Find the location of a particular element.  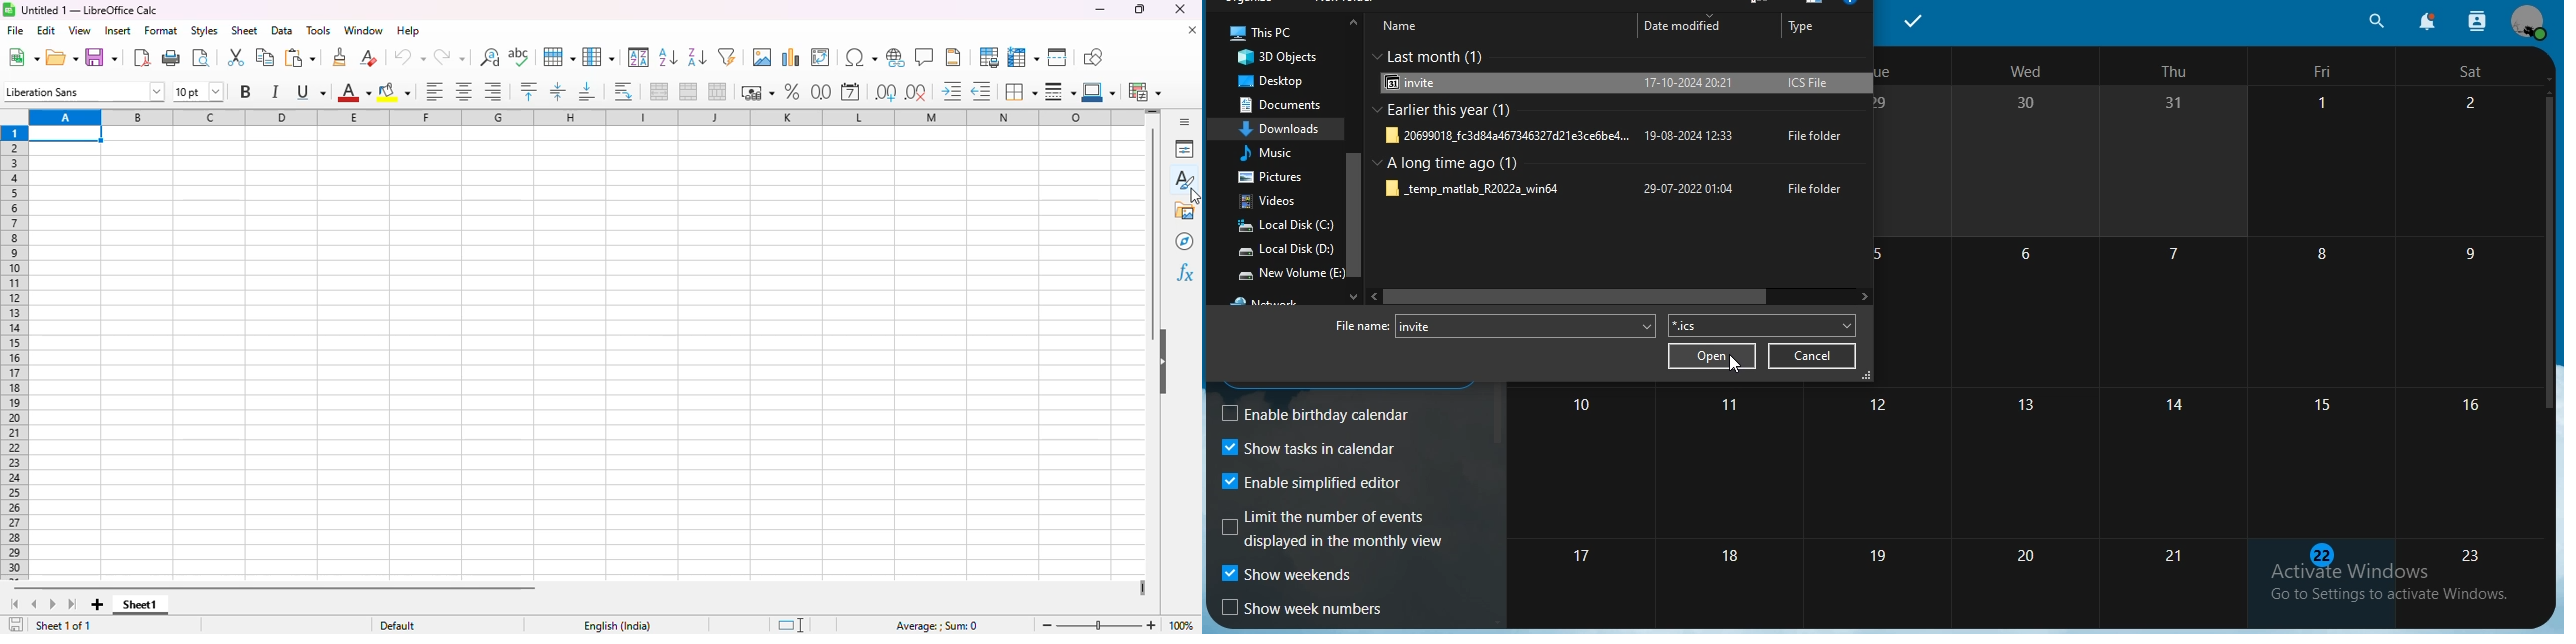

this pc is located at coordinates (1258, 31).